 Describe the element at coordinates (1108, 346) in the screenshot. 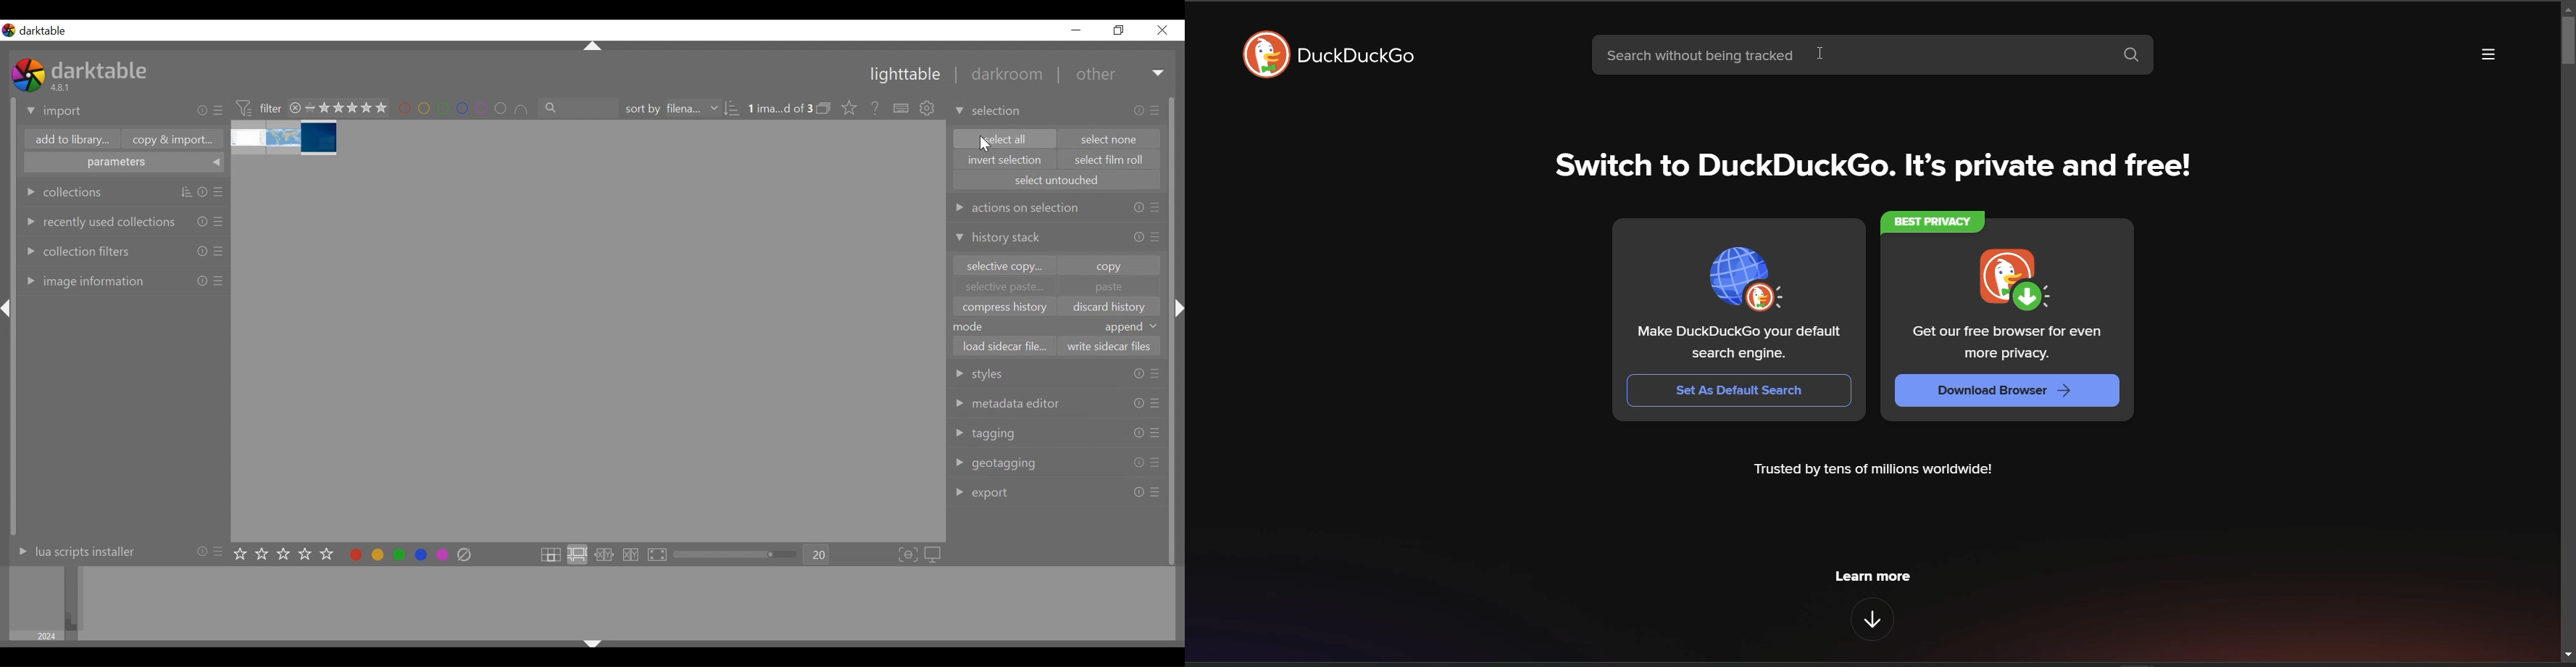

I see `write sidecar files` at that location.